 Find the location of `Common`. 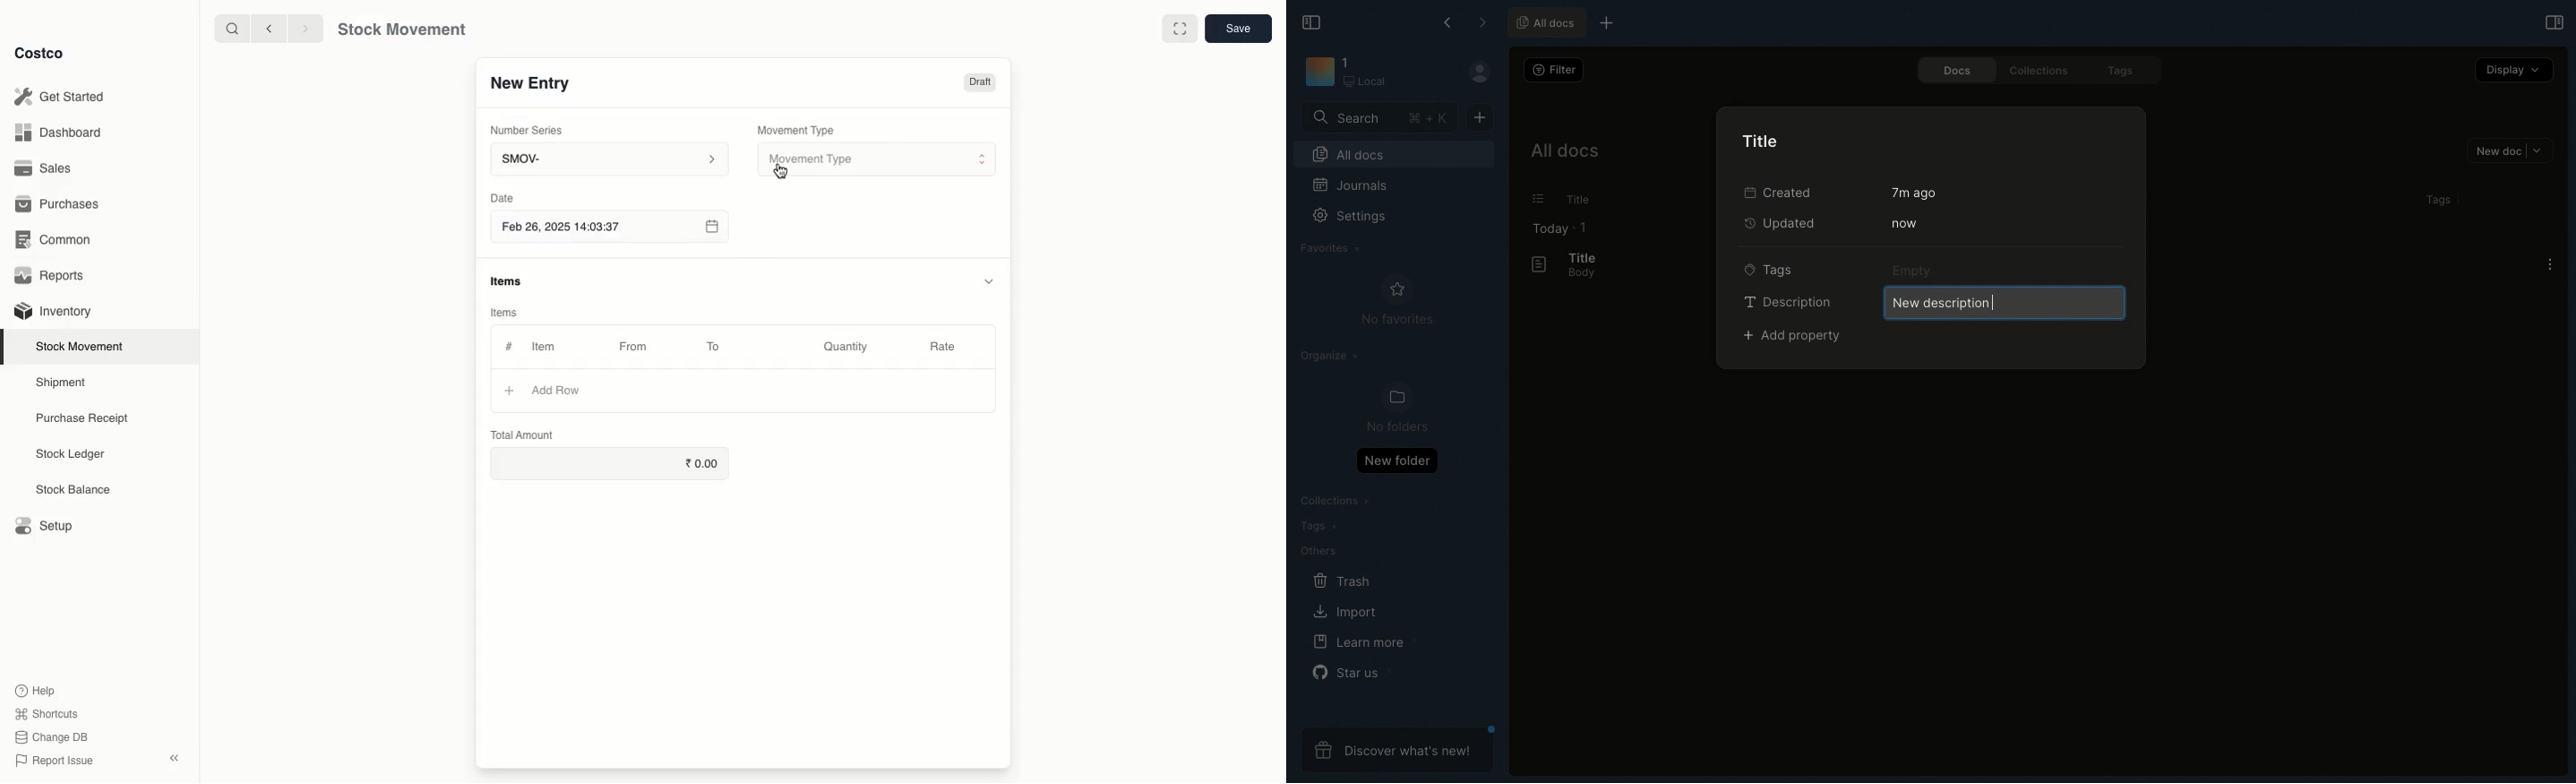

Common is located at coordinates (58, 241).